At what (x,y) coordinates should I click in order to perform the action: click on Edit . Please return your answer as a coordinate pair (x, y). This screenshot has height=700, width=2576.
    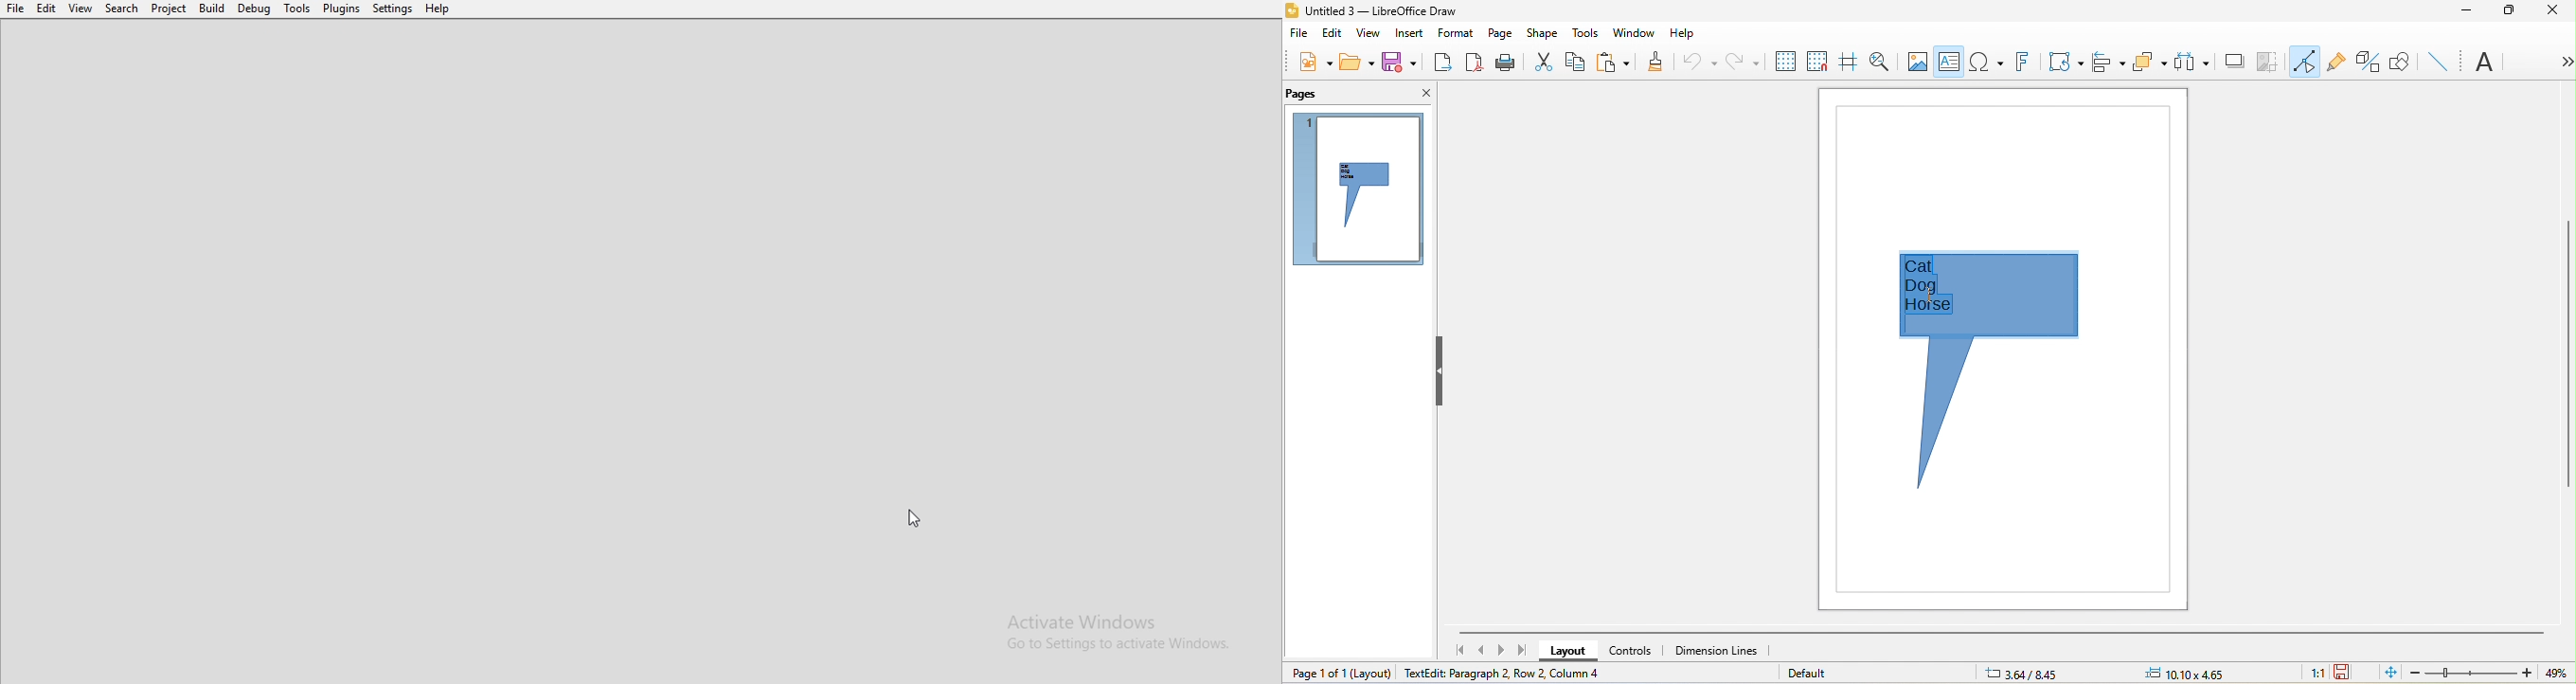
    Looking at the image, I should click on (47, 8).